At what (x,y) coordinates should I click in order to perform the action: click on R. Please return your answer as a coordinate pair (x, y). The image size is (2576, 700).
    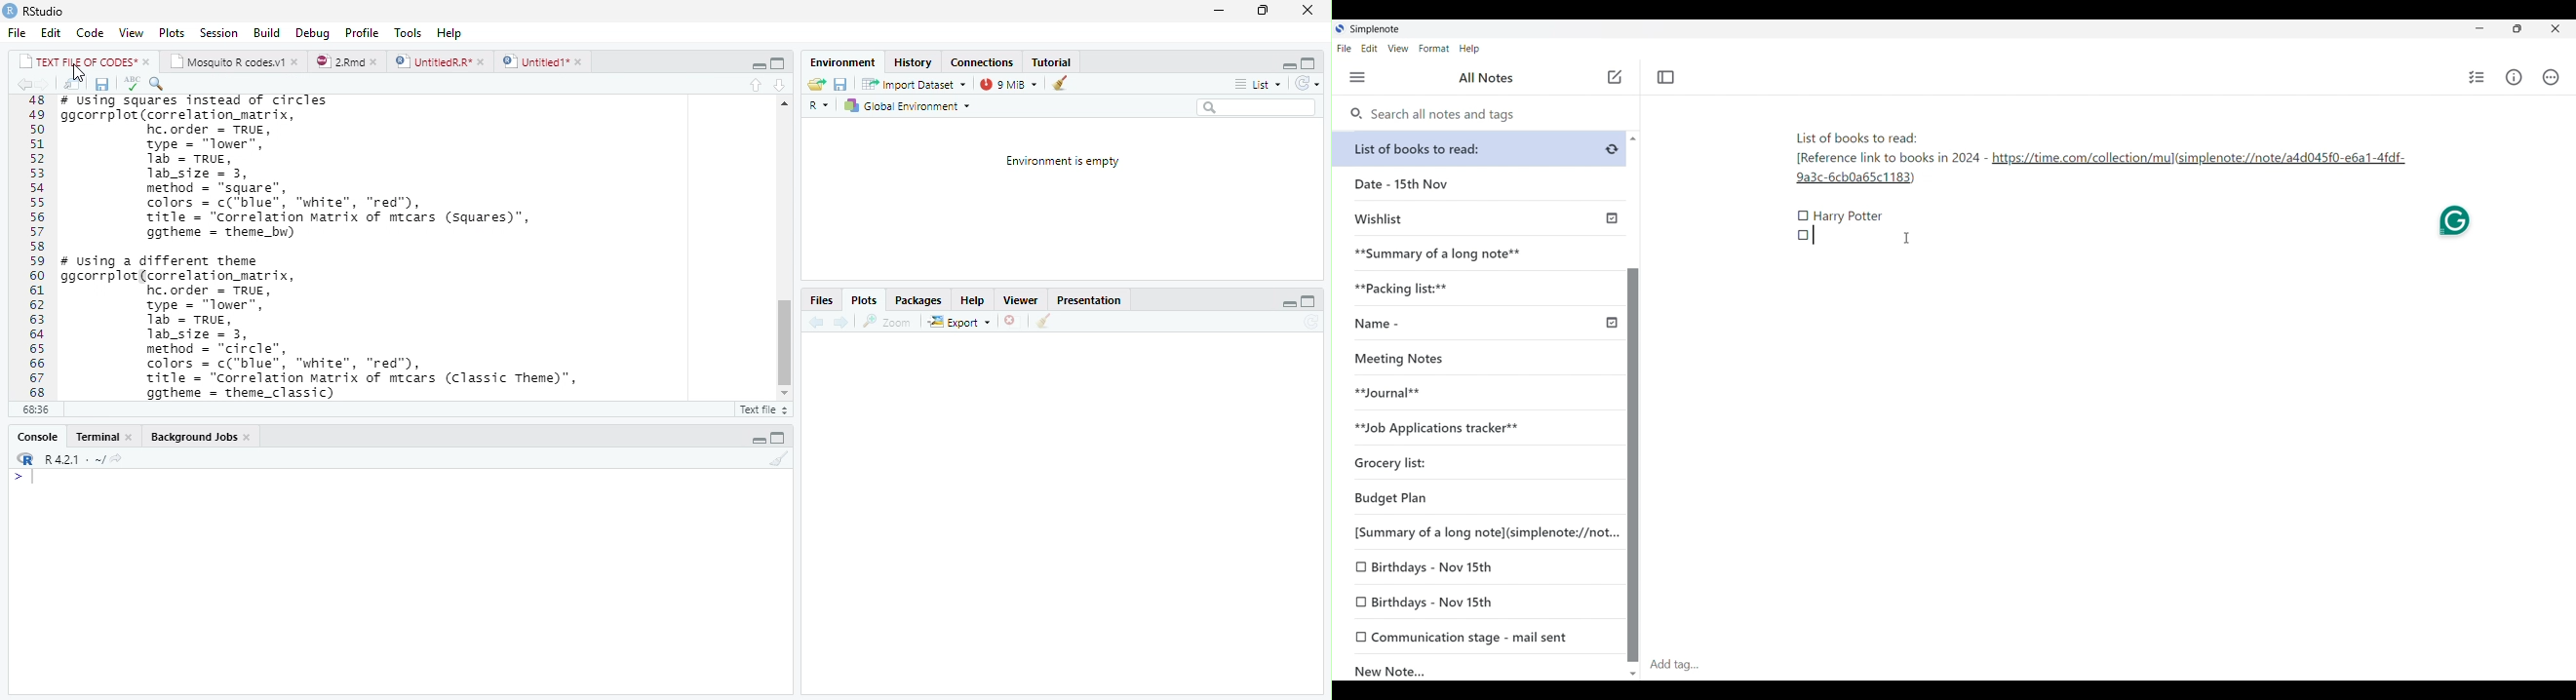
    Looking at the image, I should click on (817, 104).